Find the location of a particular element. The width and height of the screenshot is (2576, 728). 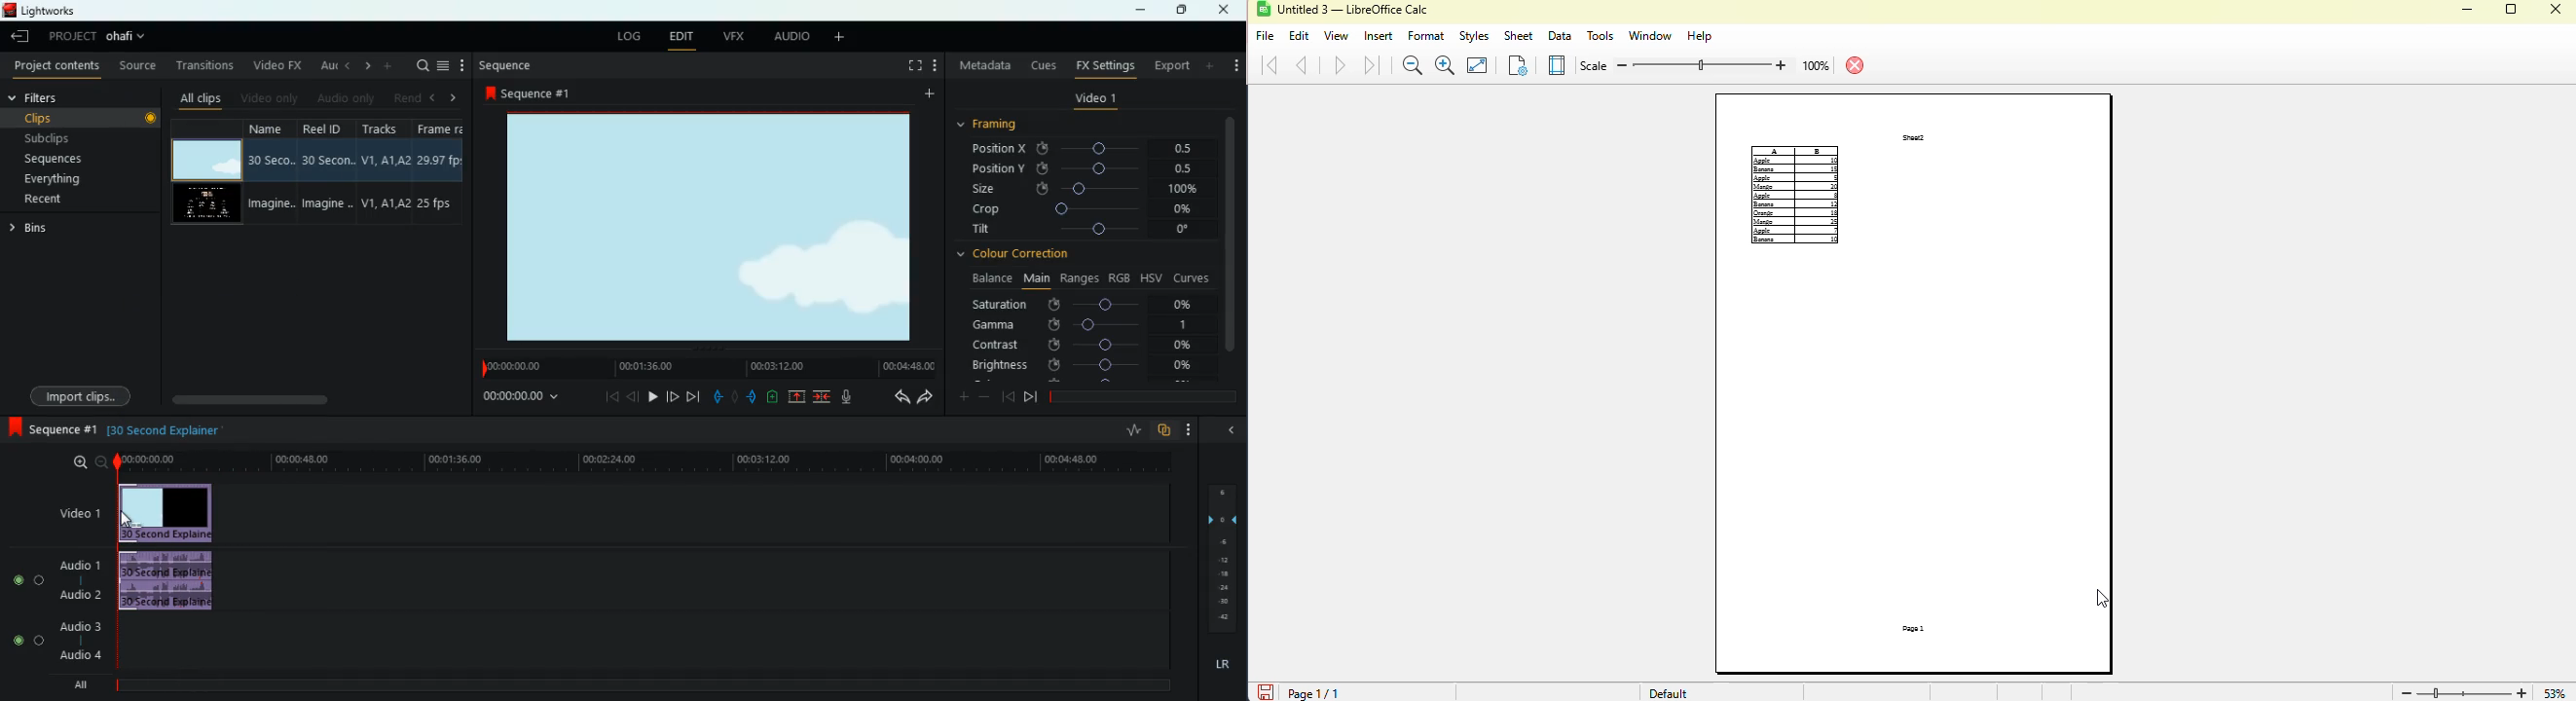

view is located at coordinates (1336, 36).